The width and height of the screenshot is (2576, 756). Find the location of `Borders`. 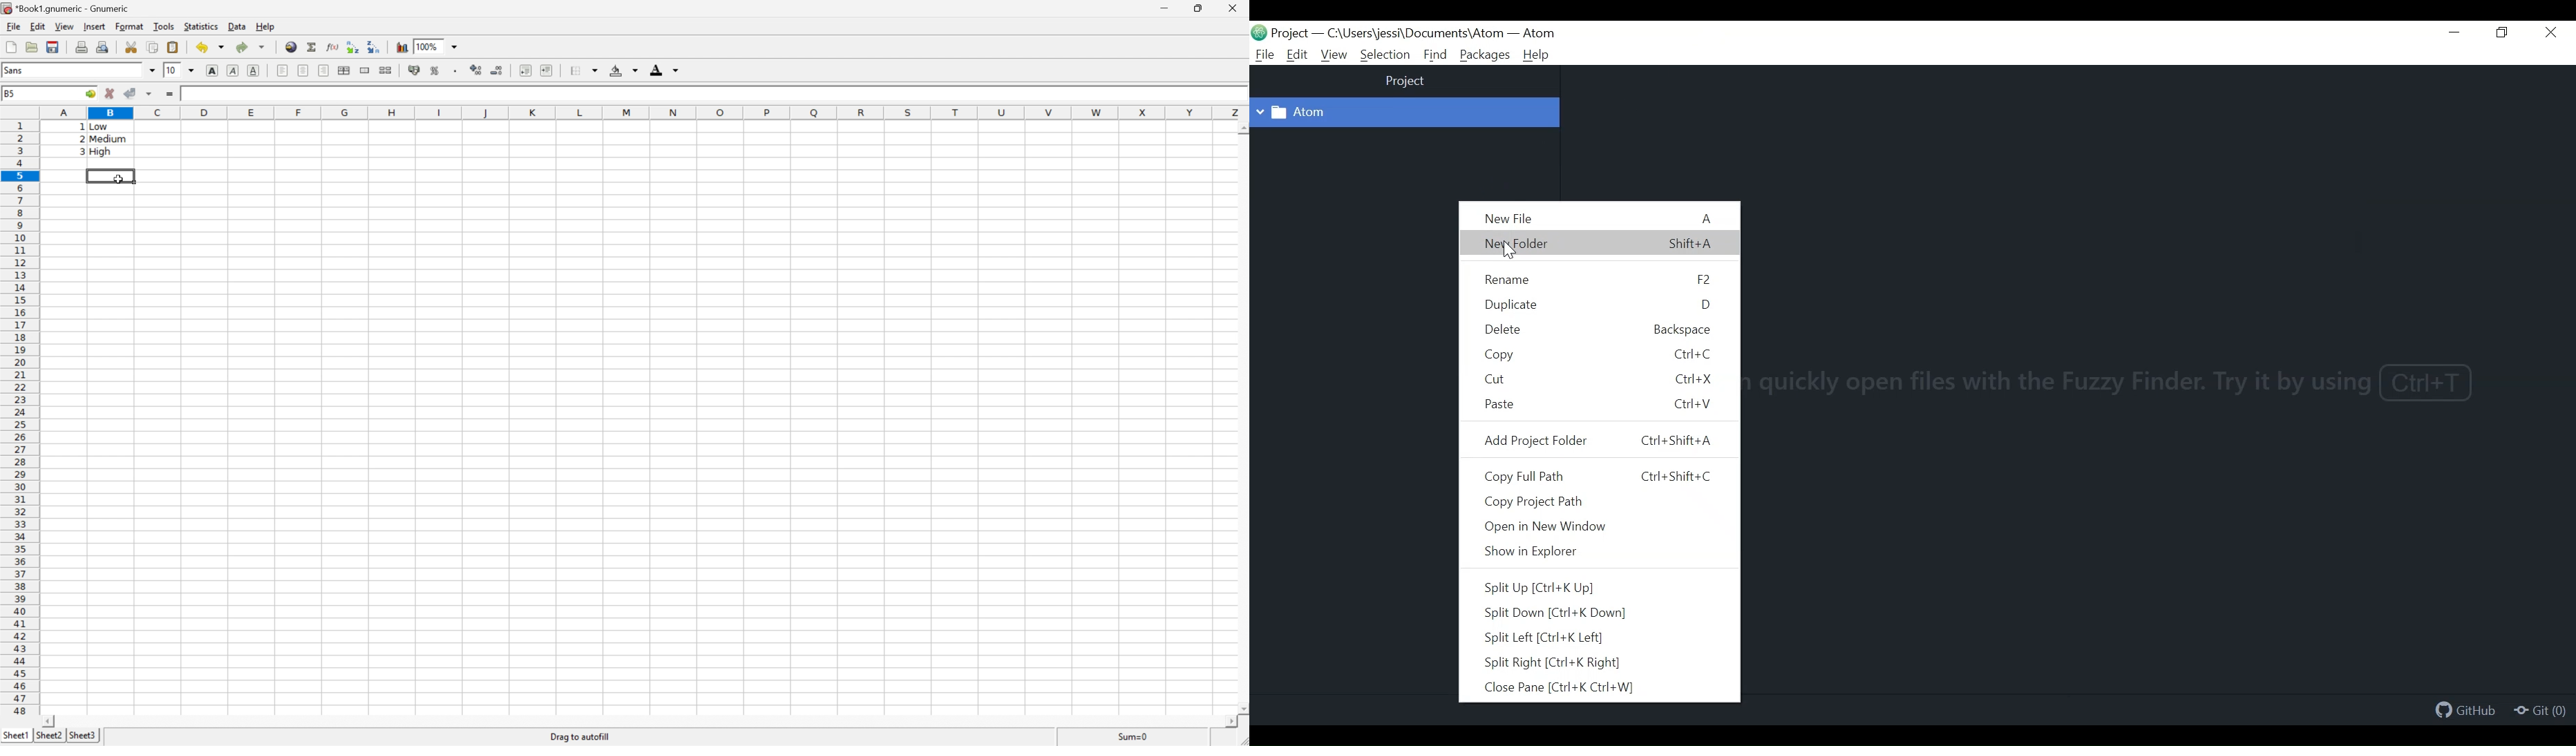

Borders is located at coordinates (583, 69).